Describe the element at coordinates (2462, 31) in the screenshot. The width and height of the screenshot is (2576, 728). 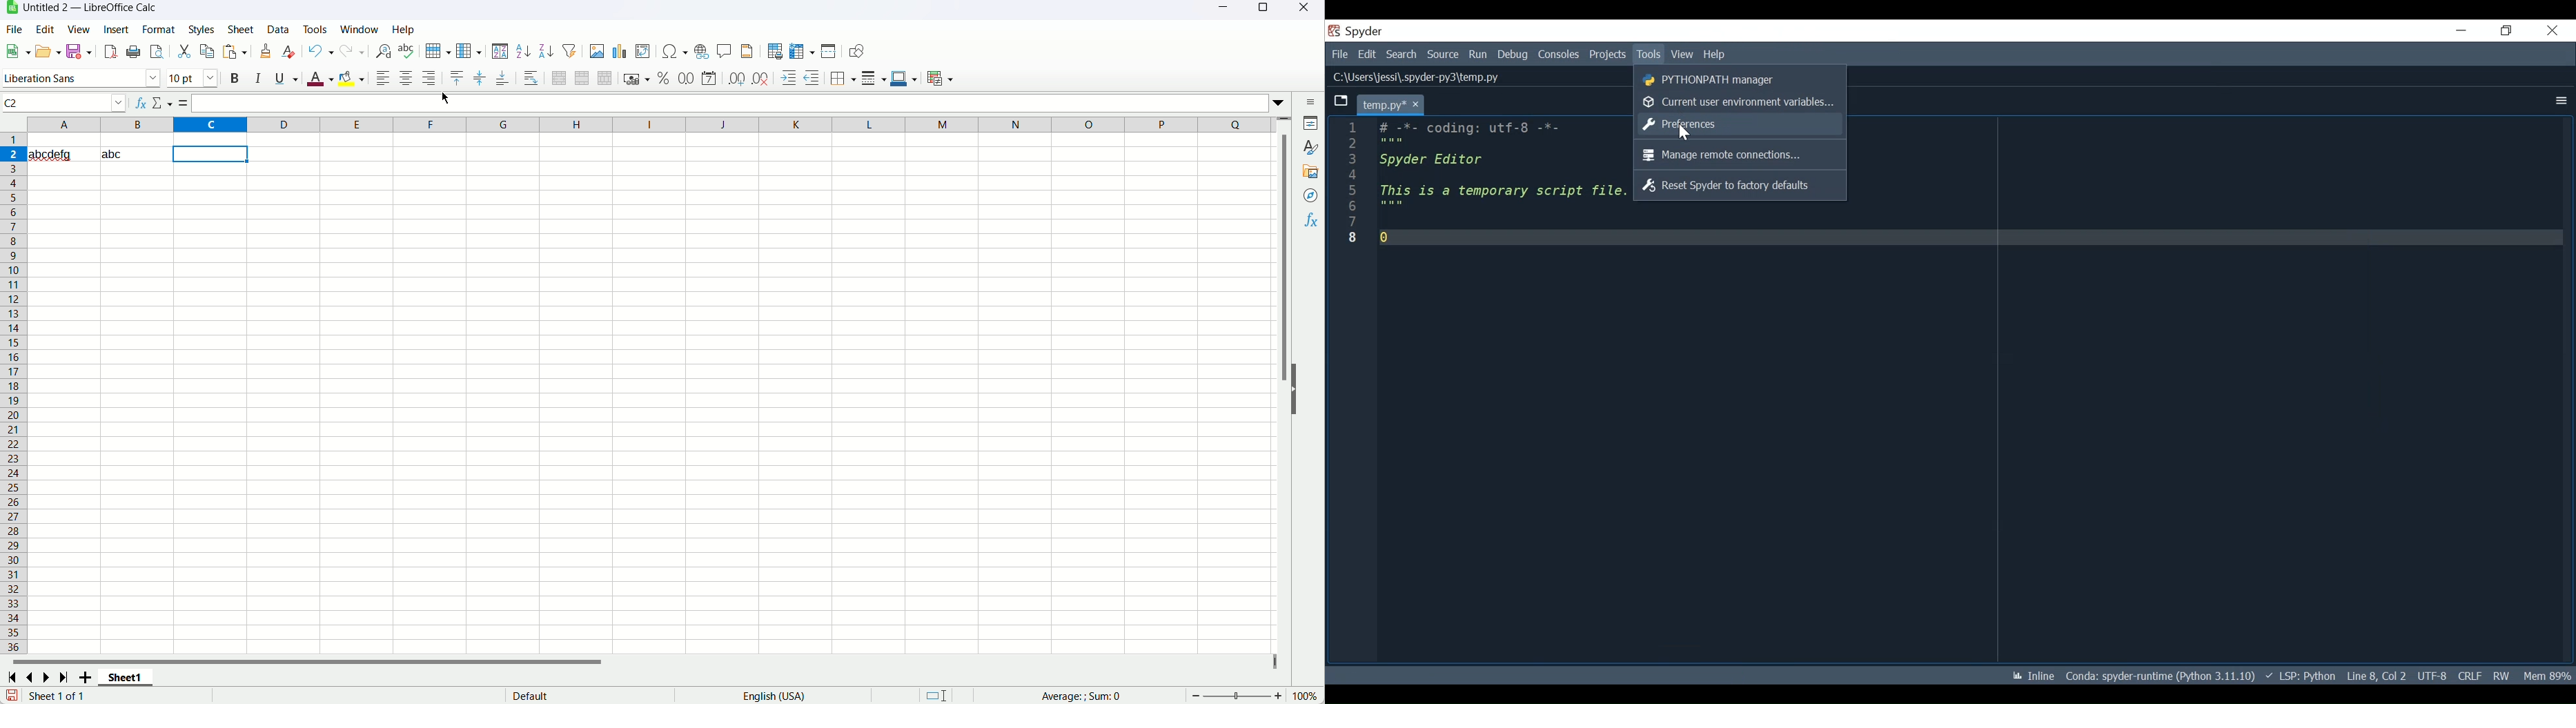
I see `Minimize` at that location.